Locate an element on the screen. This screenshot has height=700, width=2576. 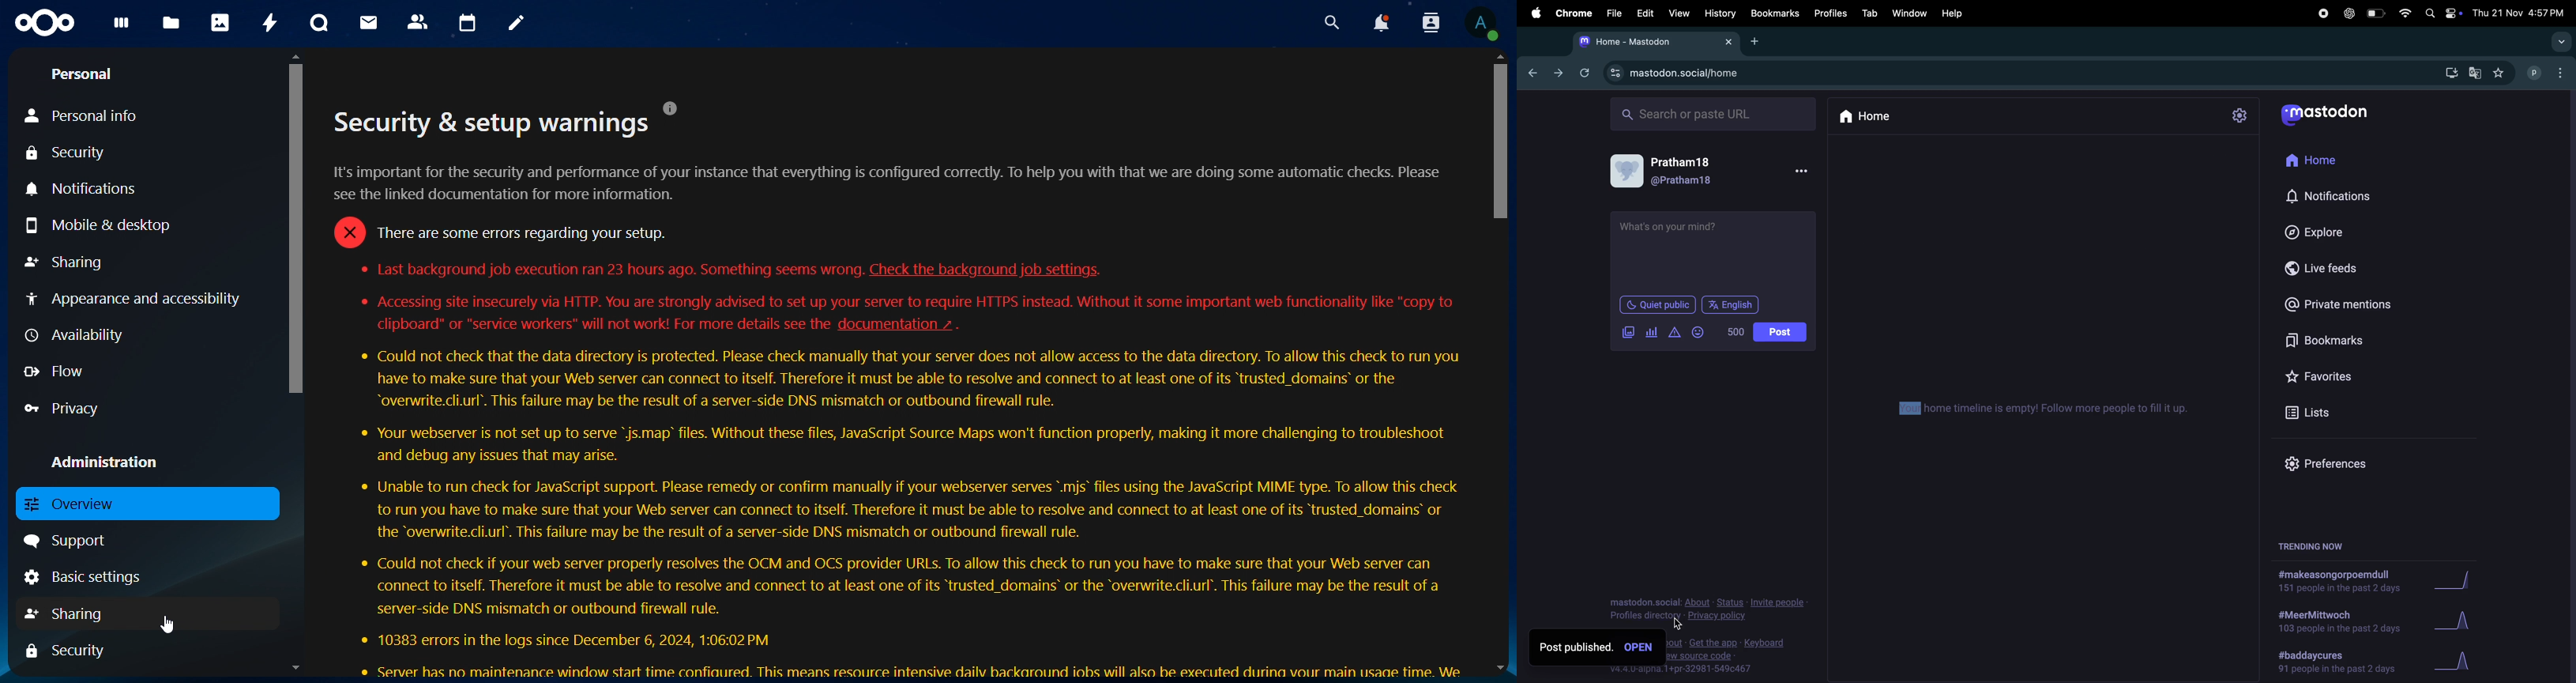
no of words is located at coordinates (1738, 333).